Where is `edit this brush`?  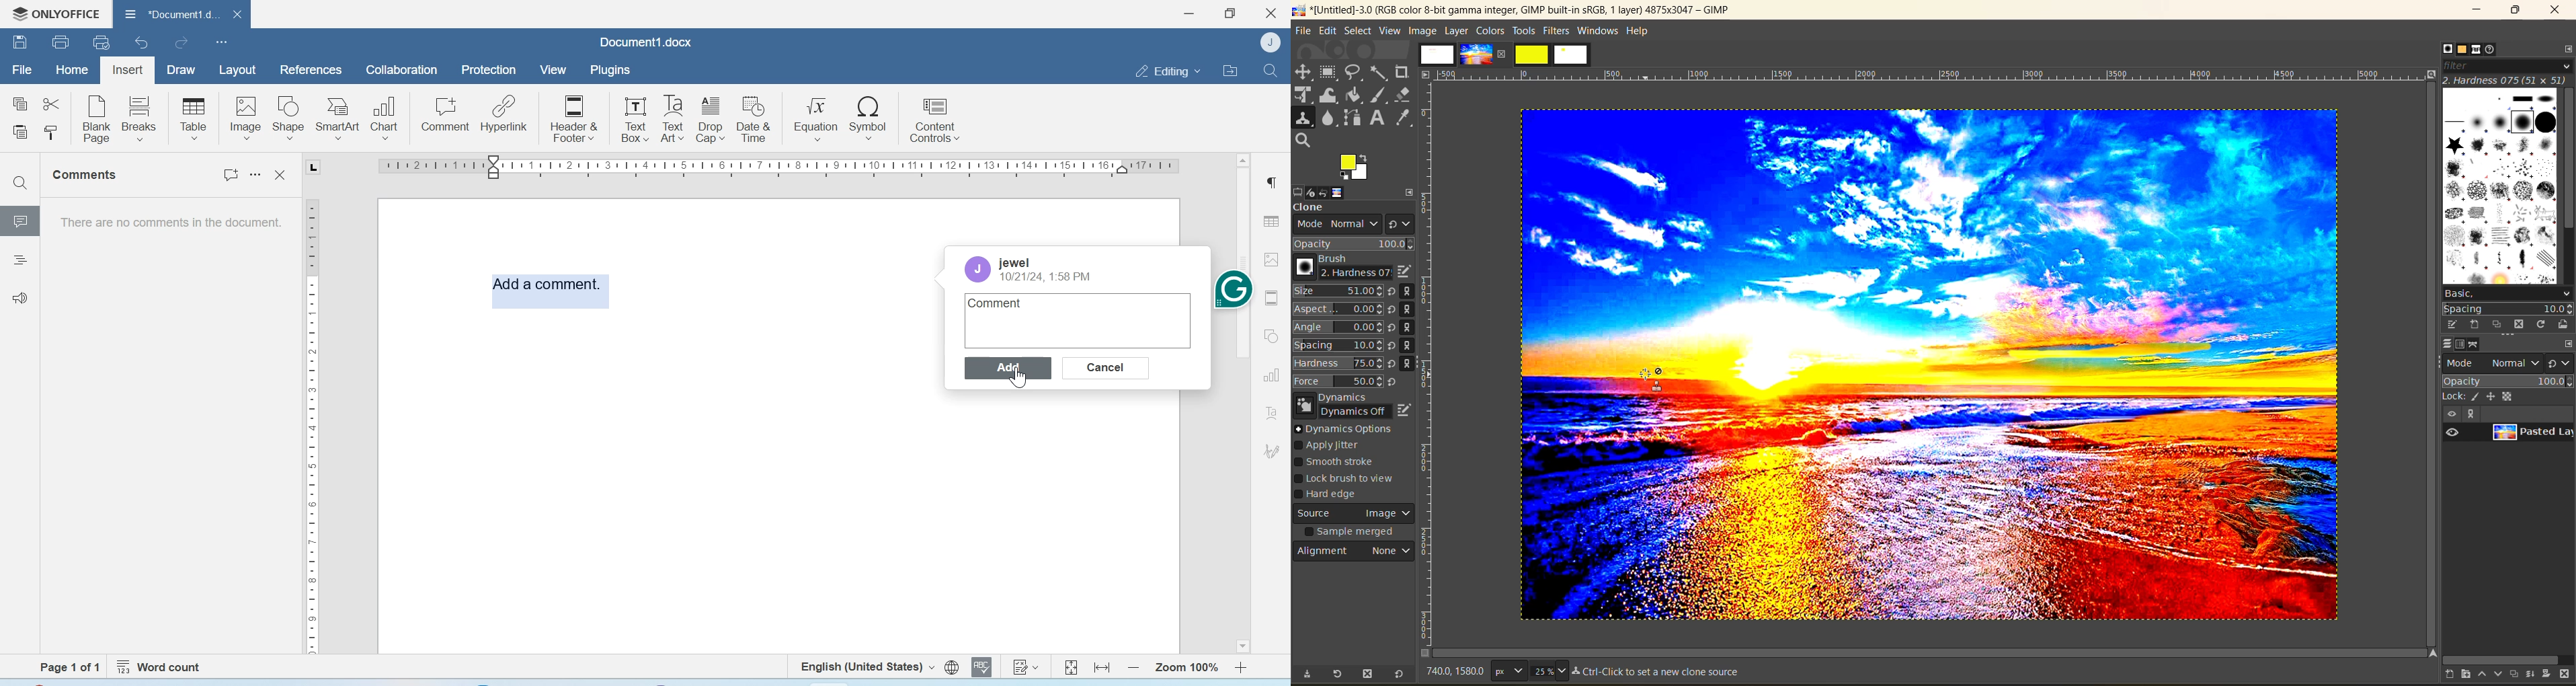
edit this brush is located at coordinates (2448, 324).